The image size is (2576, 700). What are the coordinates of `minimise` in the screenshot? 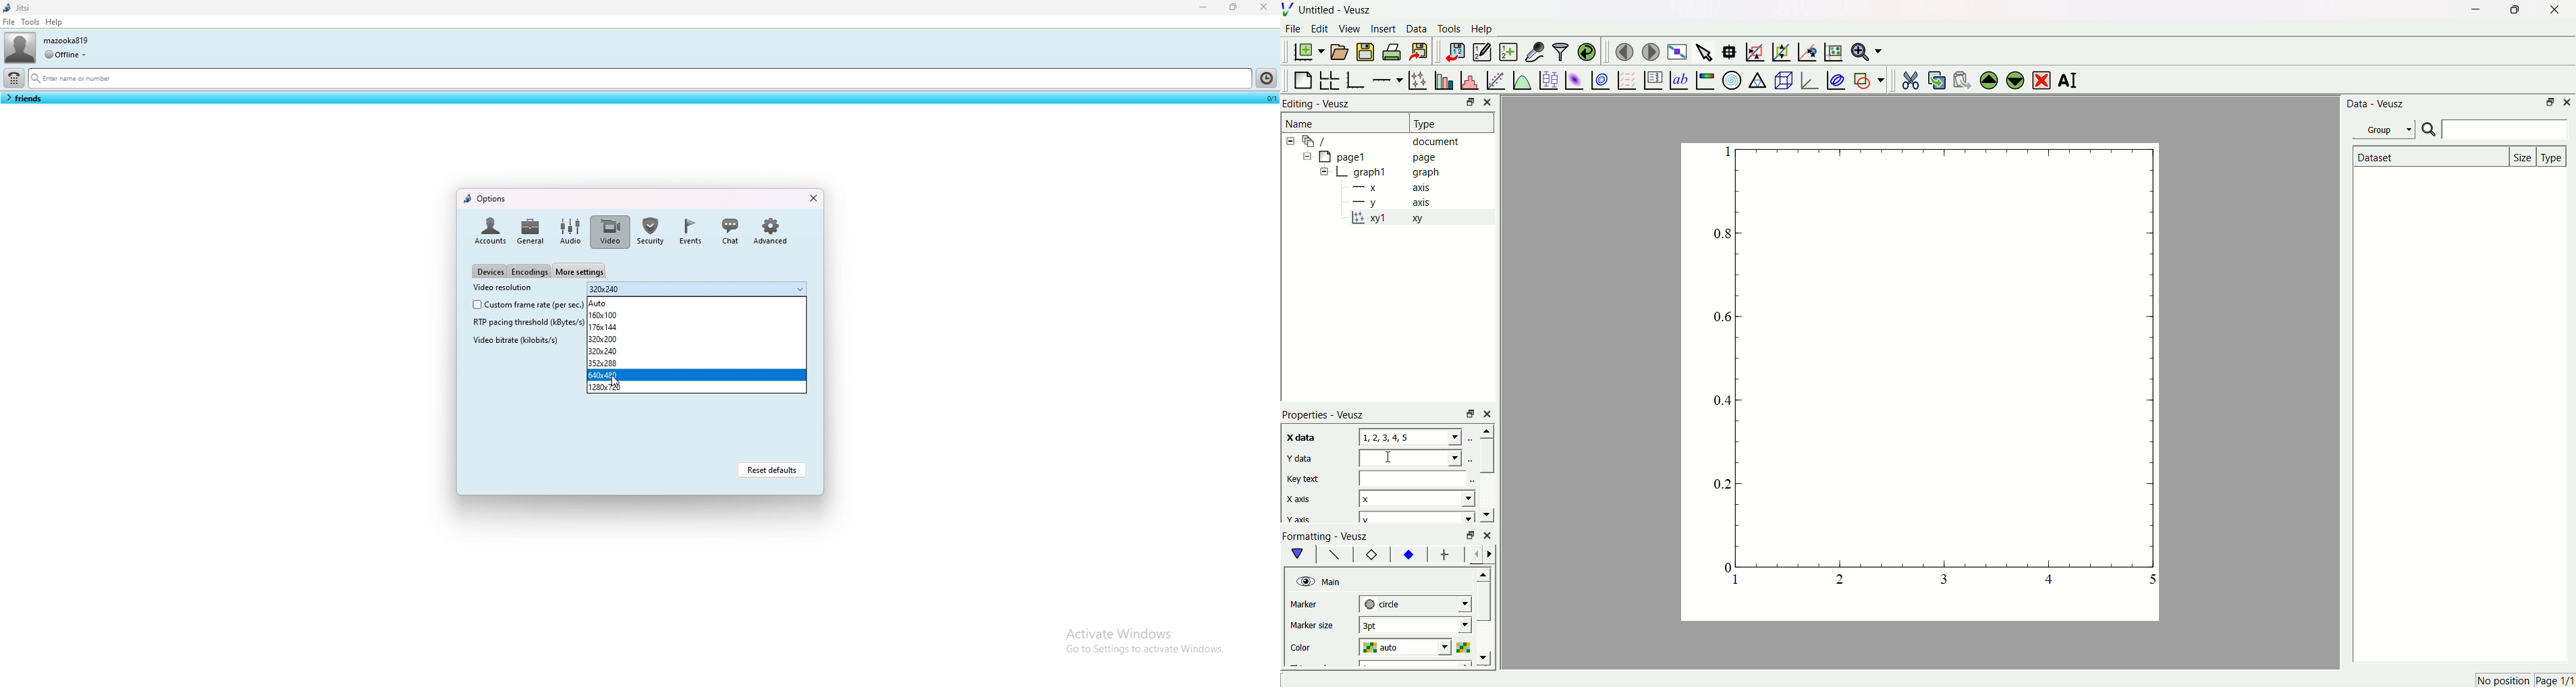 It's located at (1467, 413).